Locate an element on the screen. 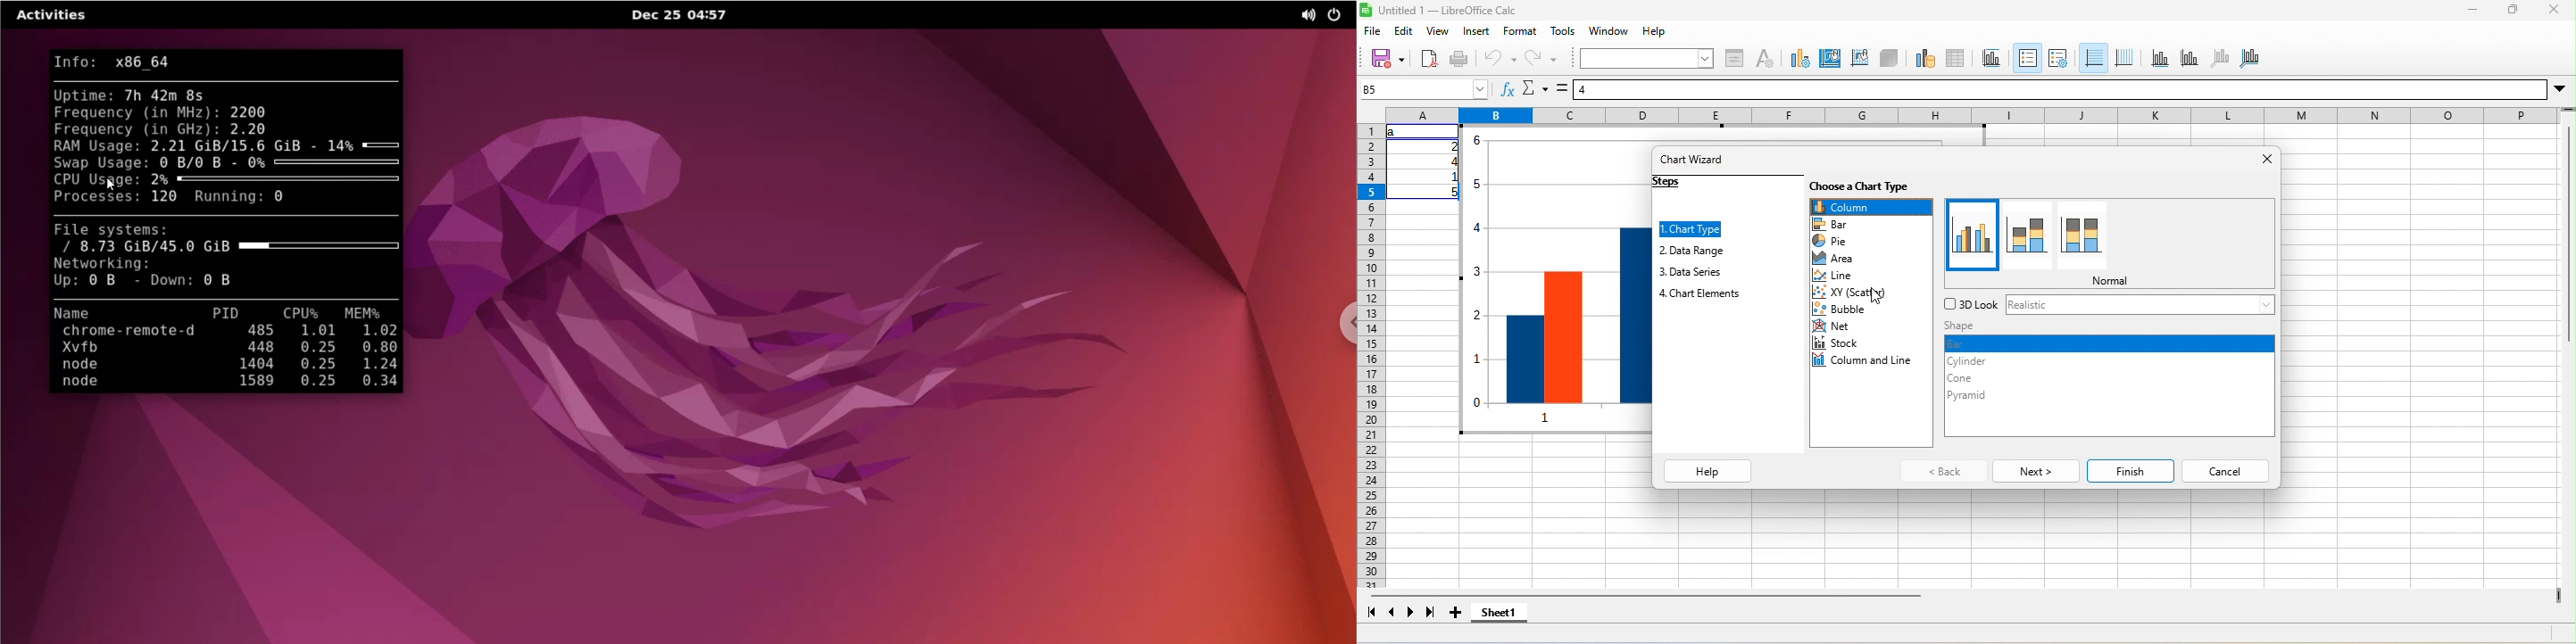 The height and width of the screenshot is (644, 2576). bar is located at coordinates (2110, 343).